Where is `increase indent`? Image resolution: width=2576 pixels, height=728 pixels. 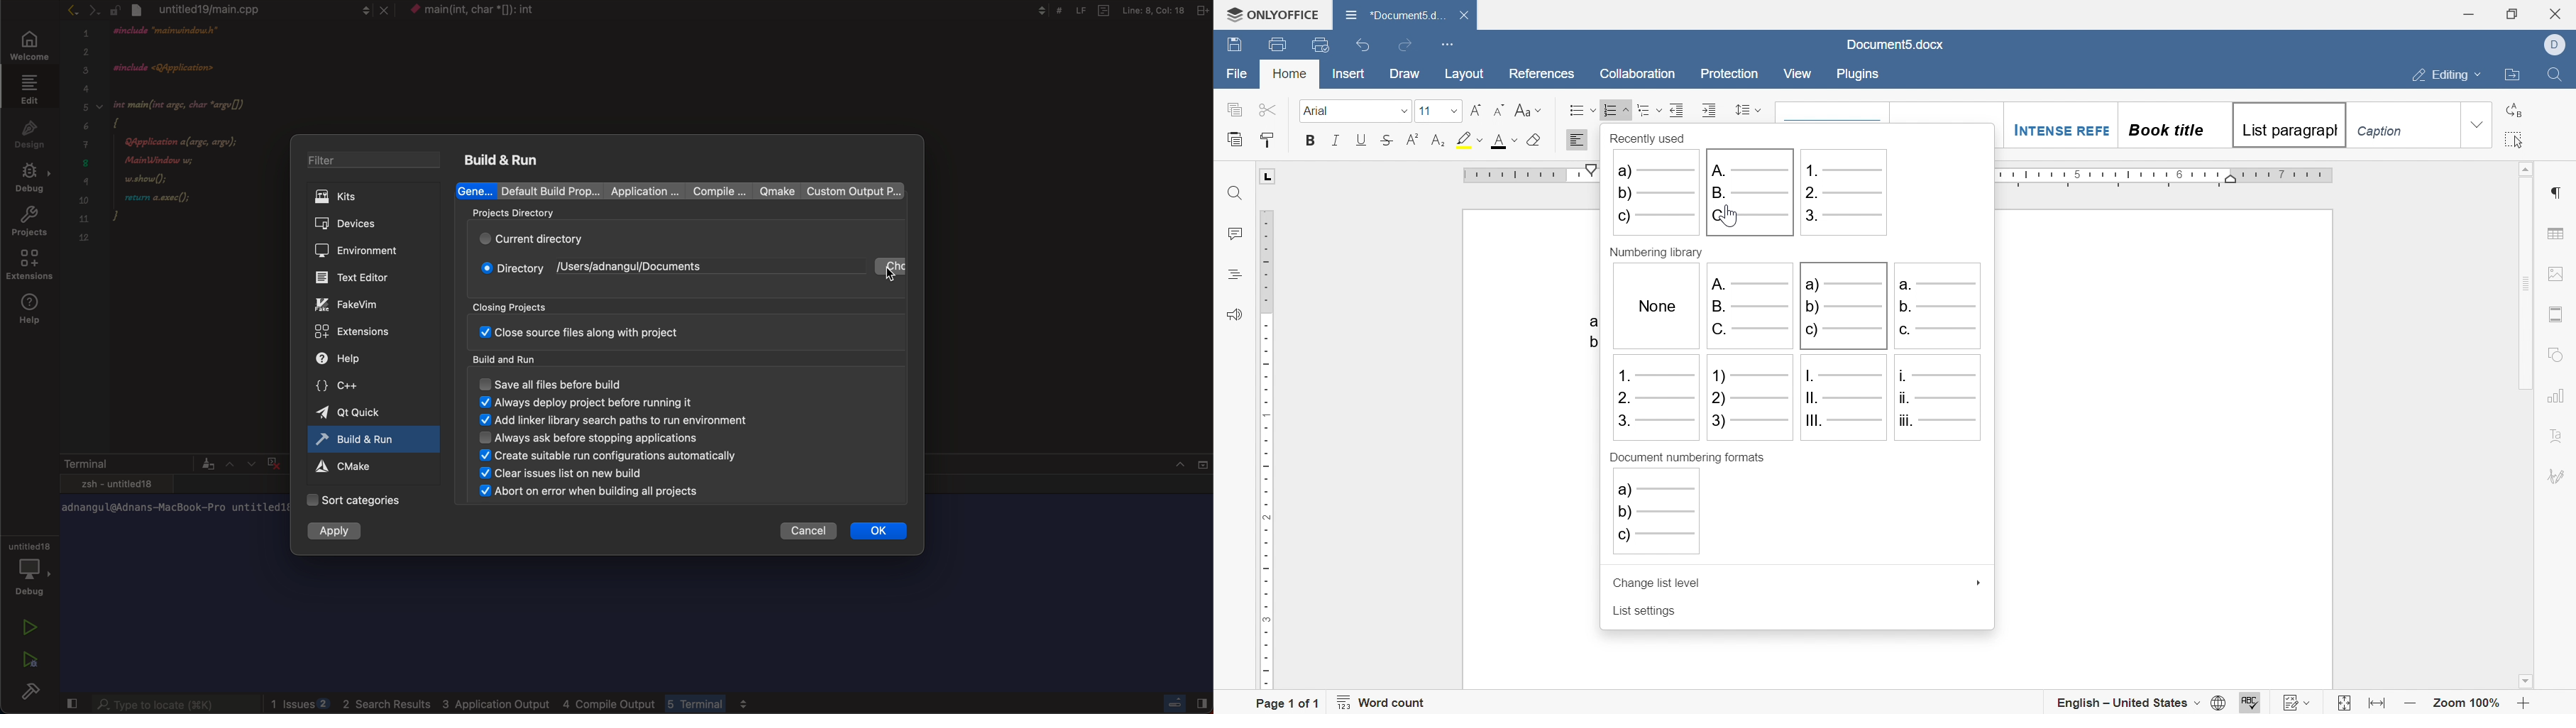
increase indent is located at coordinates (1710, 109).